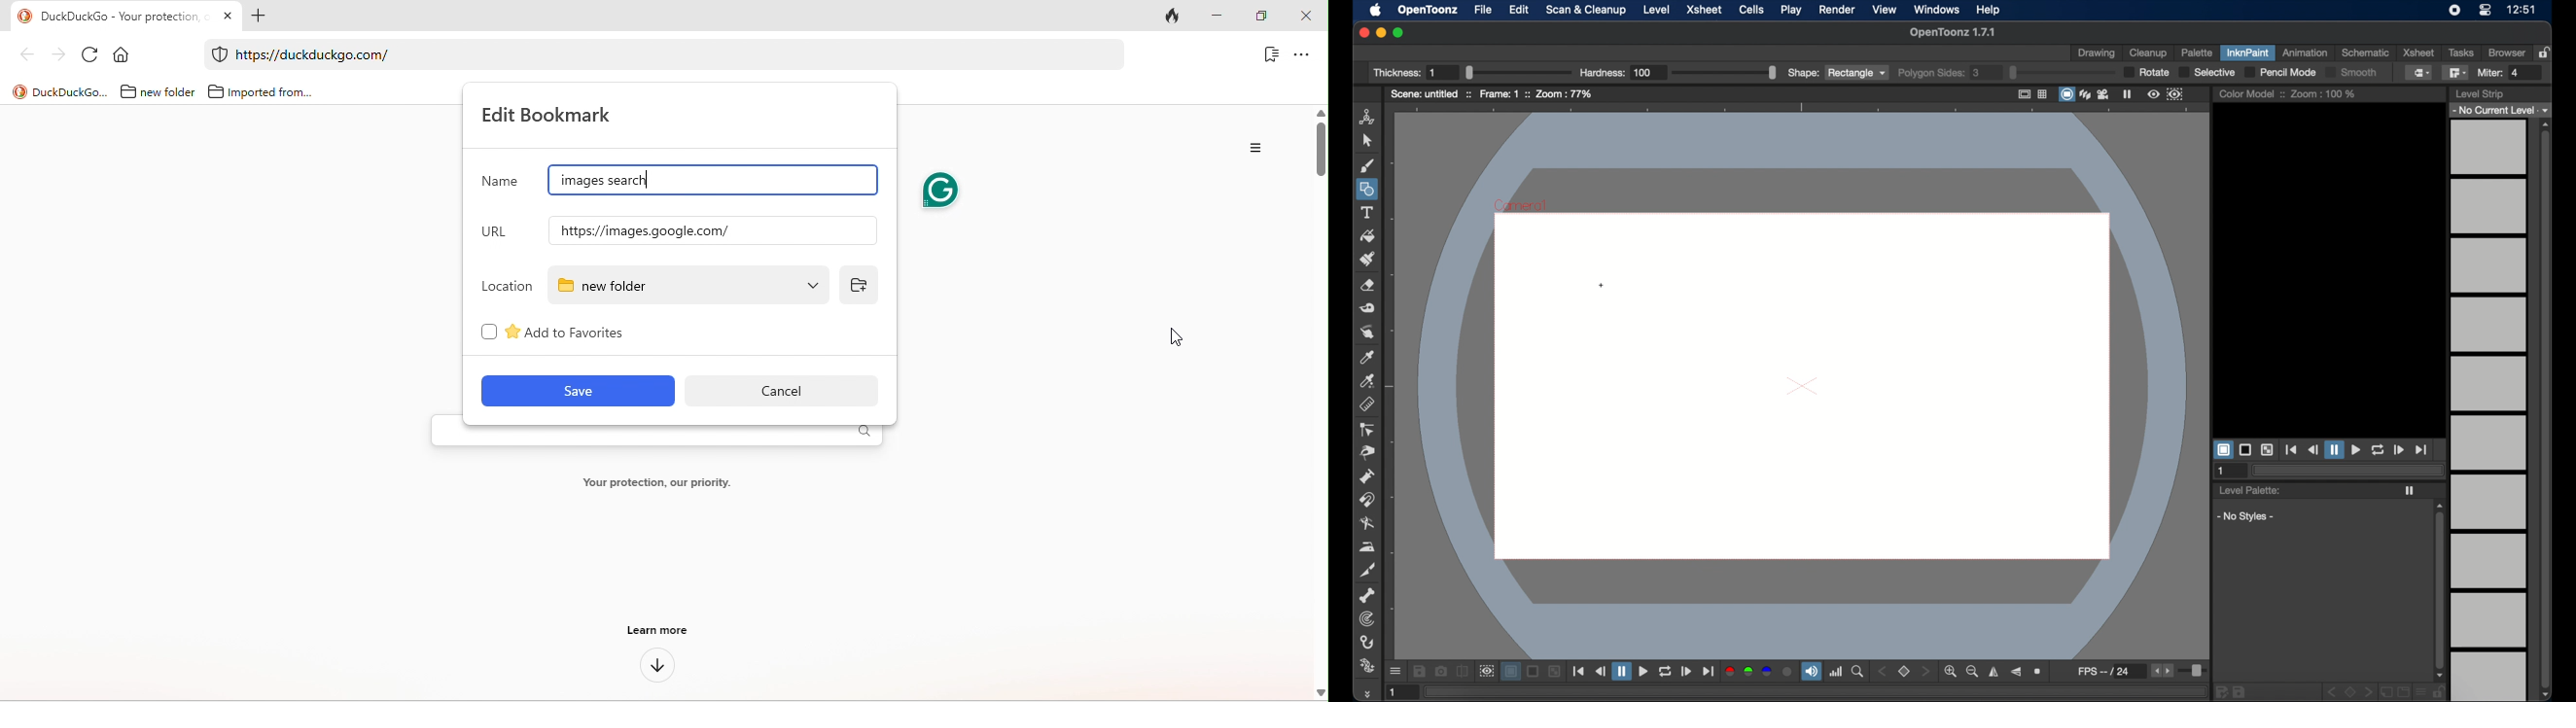 The image size is (2576, 728). I want to click on view, so click(1885, 10).